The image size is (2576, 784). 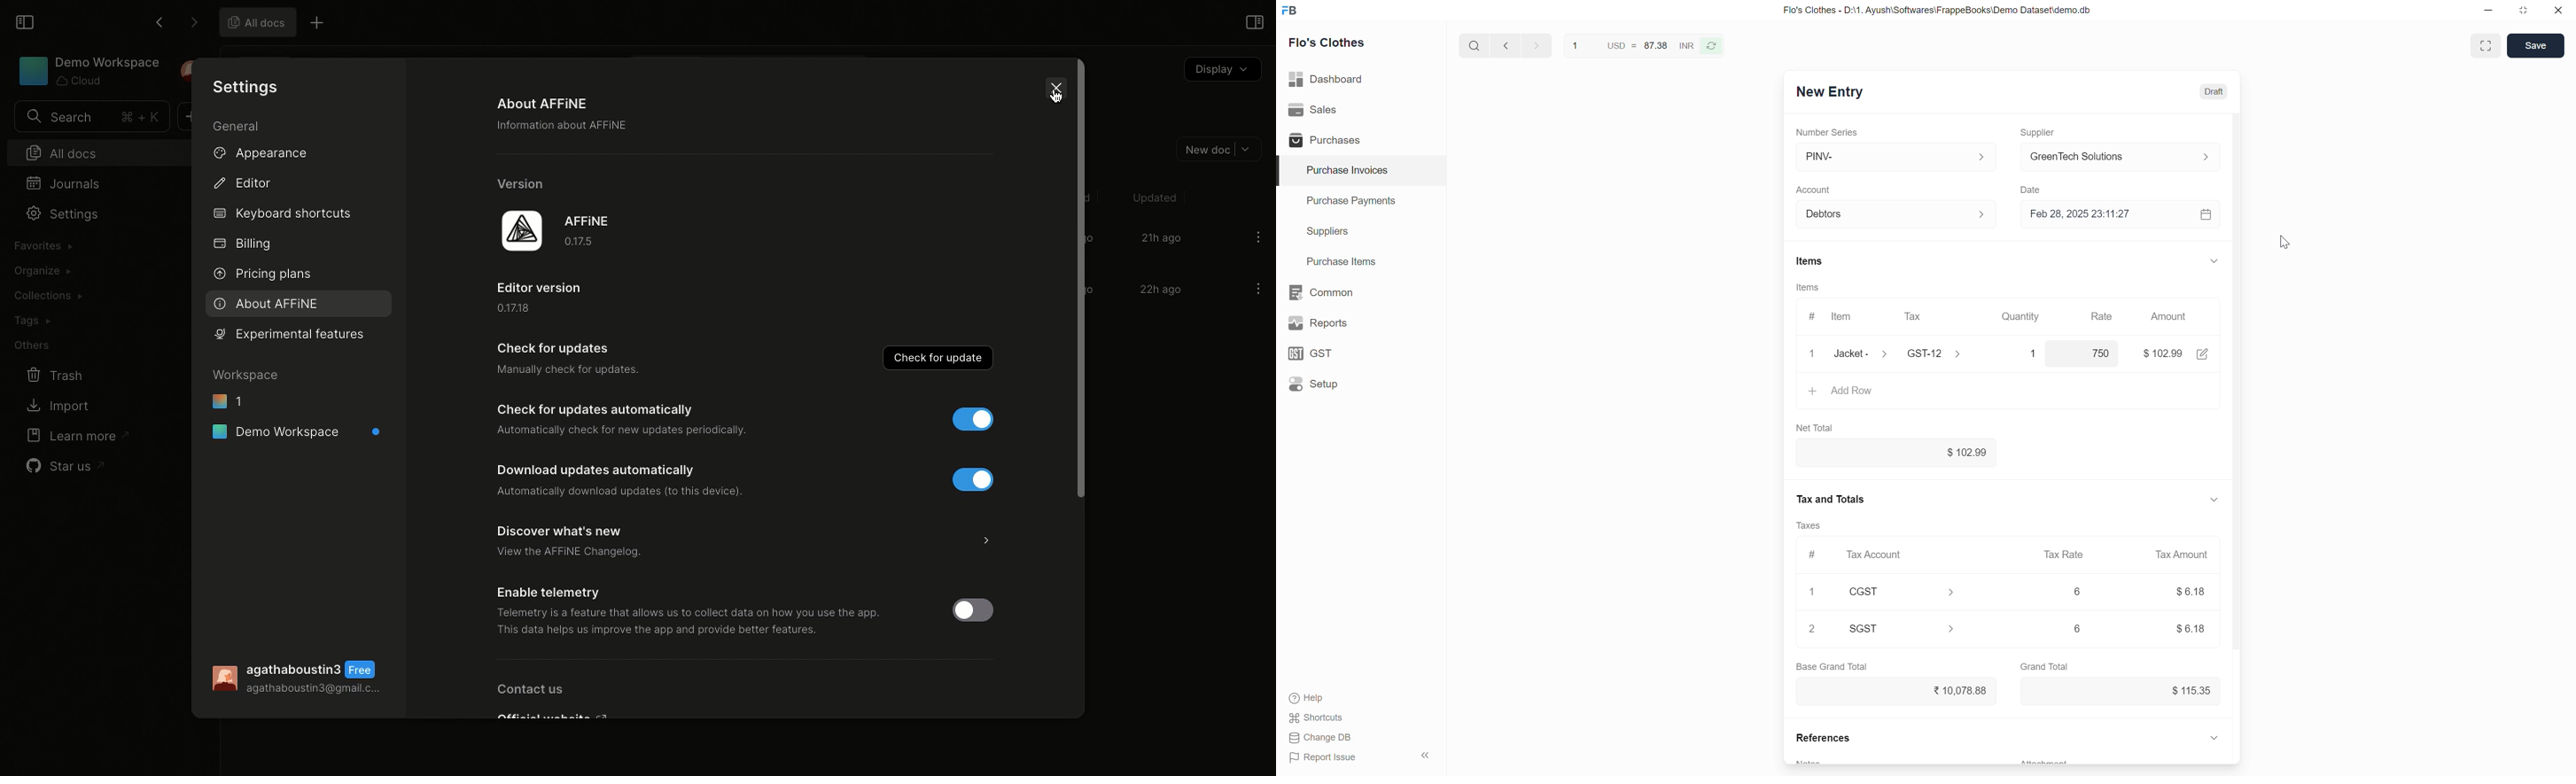 What do you see at coordinates (1538, 45) in the screenshot?
I see `Next` at bounding box center [1538, 45].